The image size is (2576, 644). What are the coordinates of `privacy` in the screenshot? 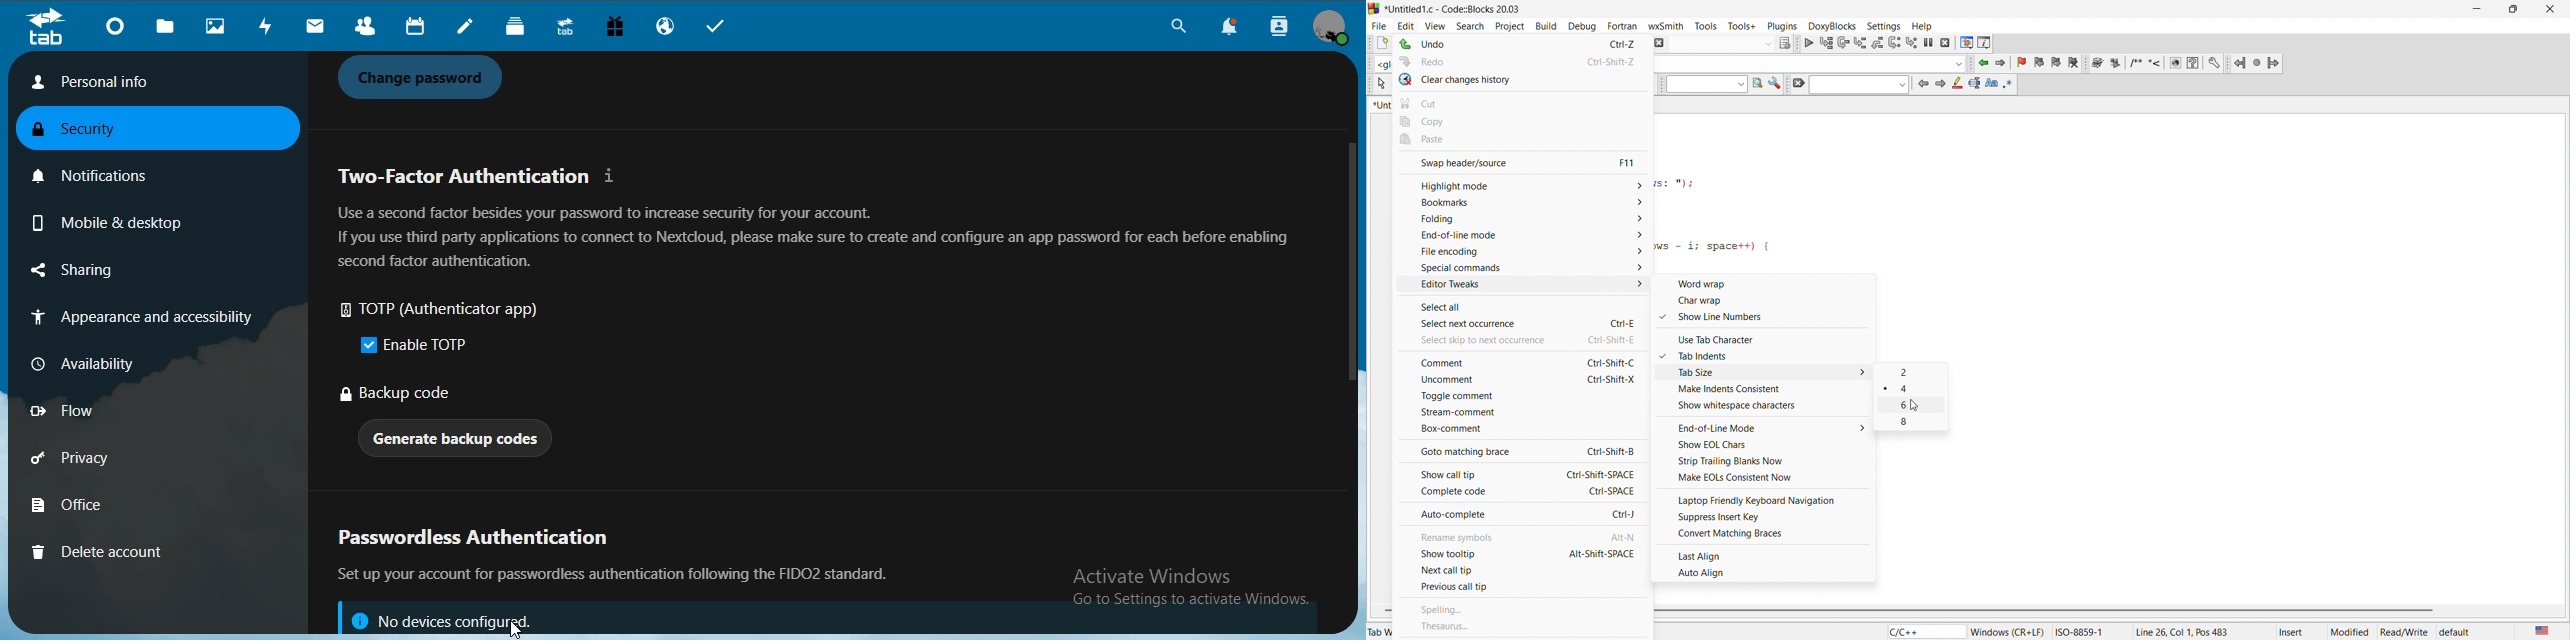 It's located at (98, 461).